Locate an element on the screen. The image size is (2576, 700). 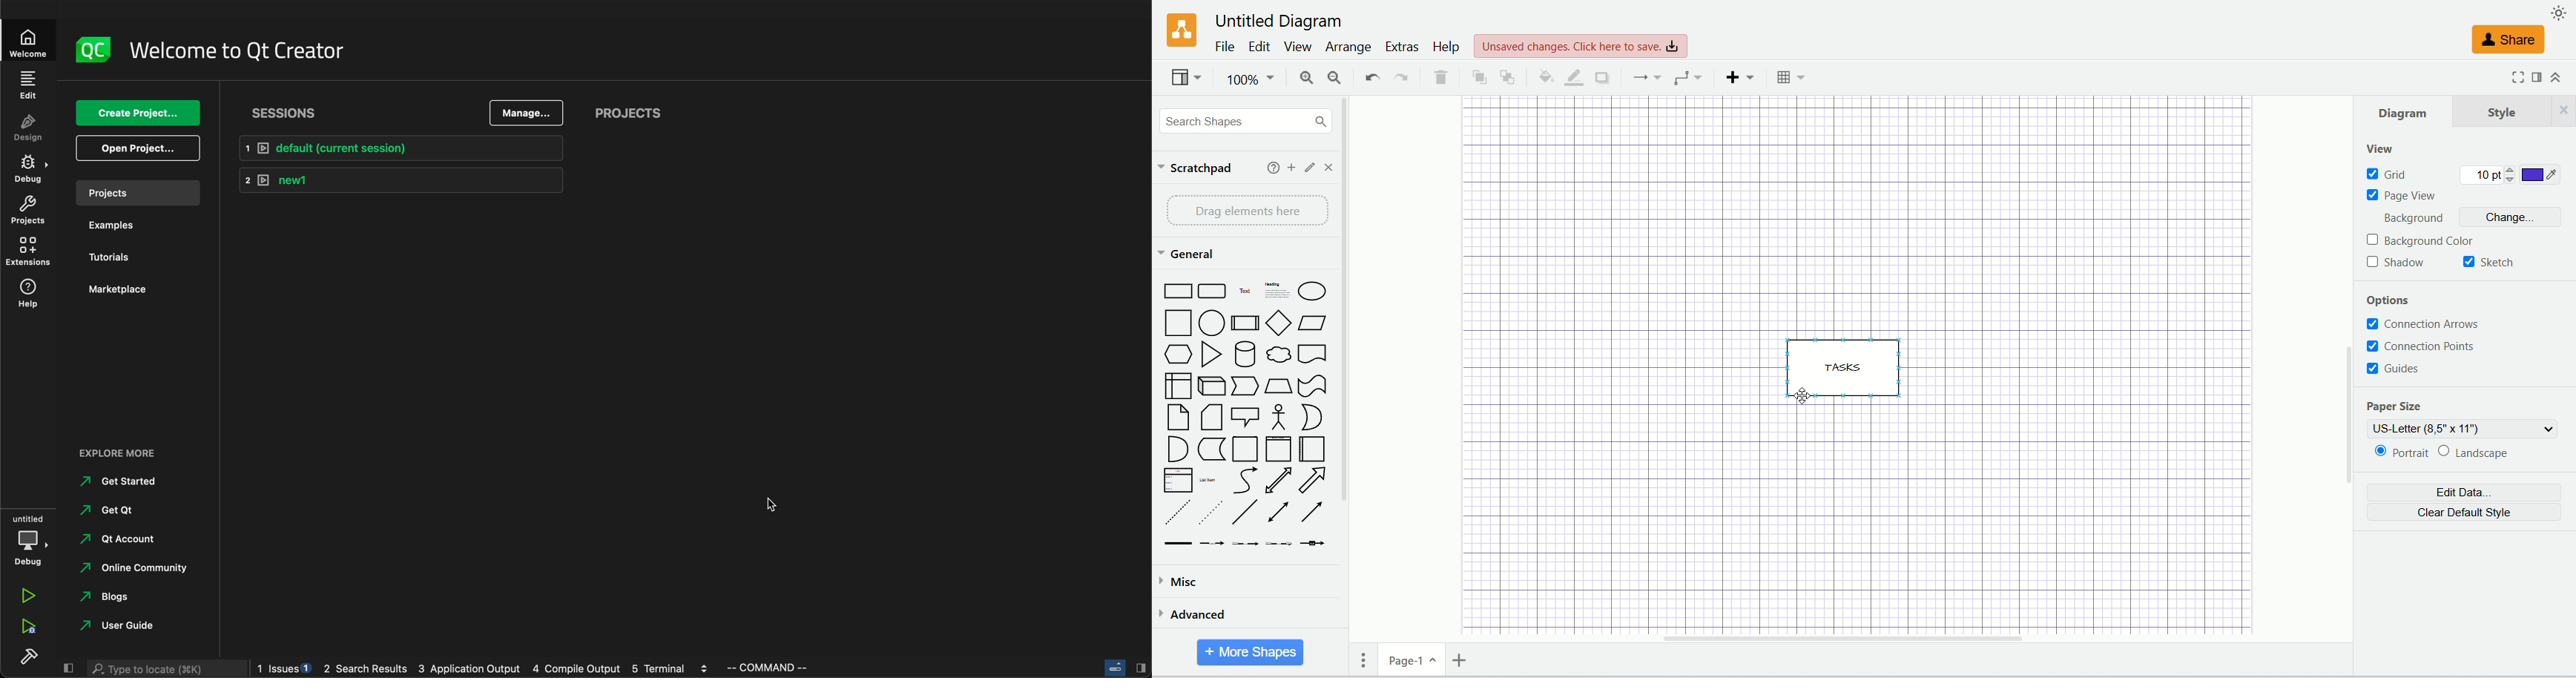
run debug is located at coordinates (28, 629).